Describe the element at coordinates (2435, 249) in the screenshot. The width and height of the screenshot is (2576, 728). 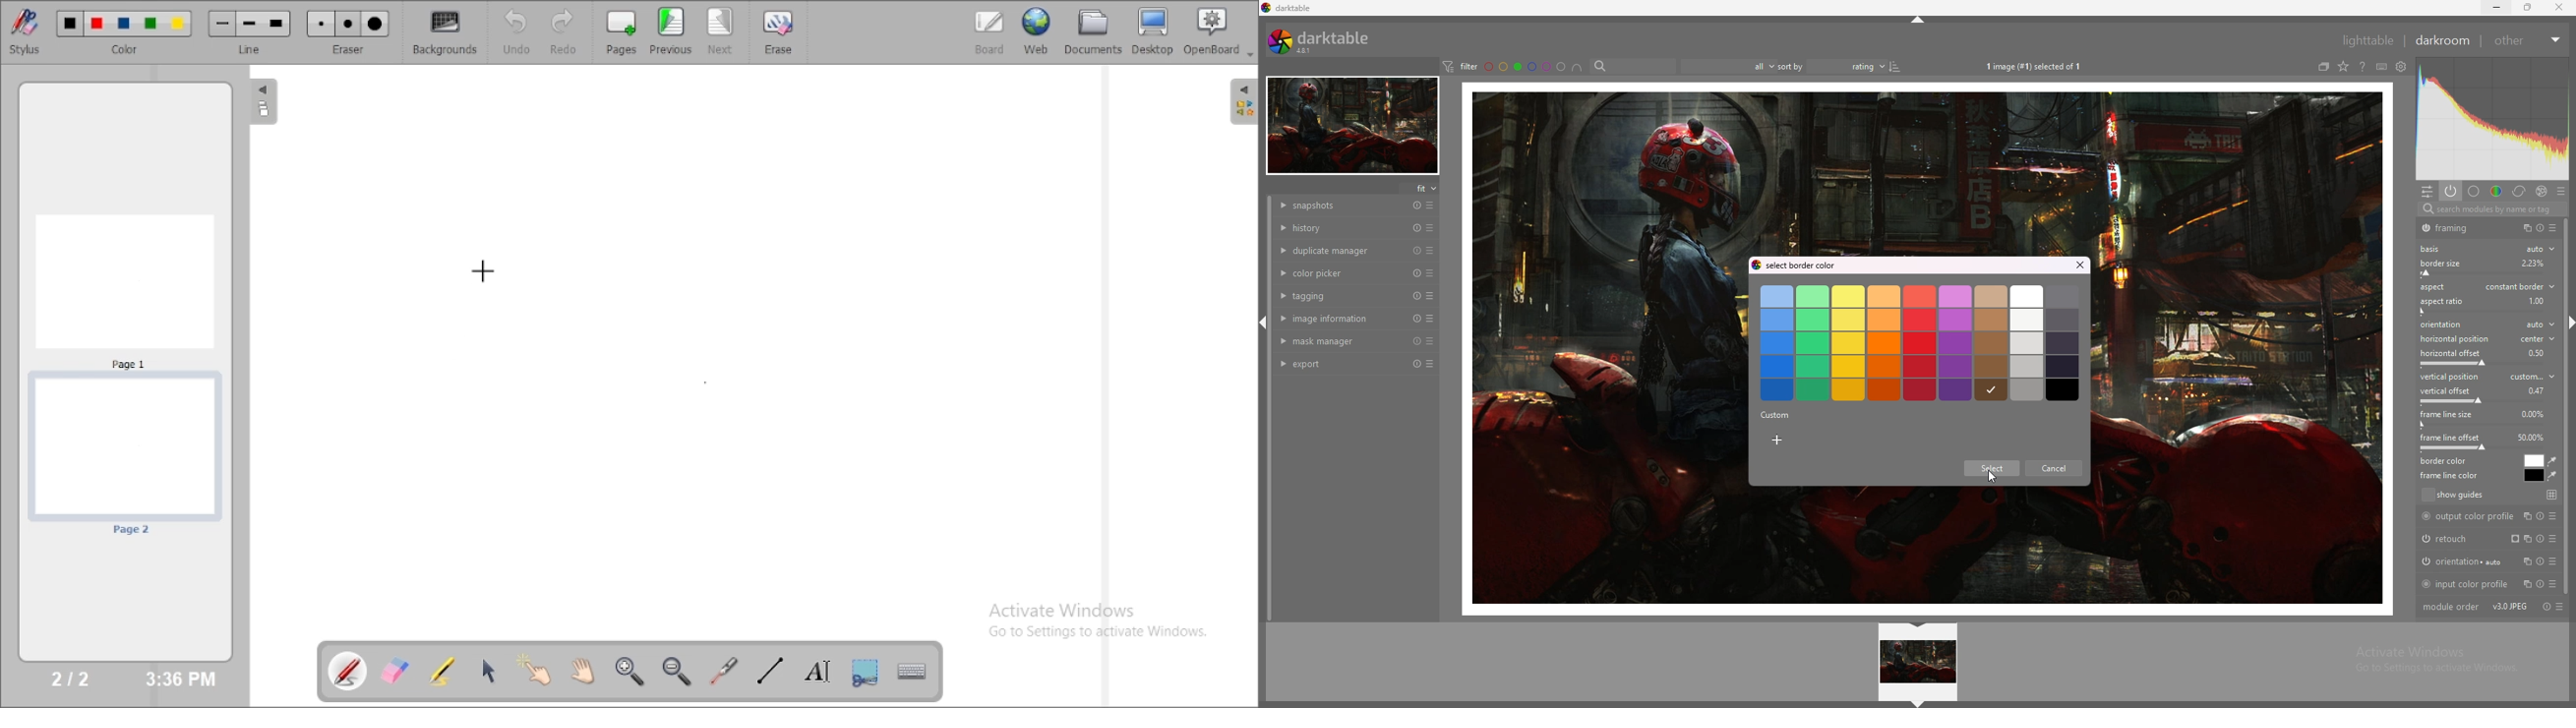
I see `basis` at that location.